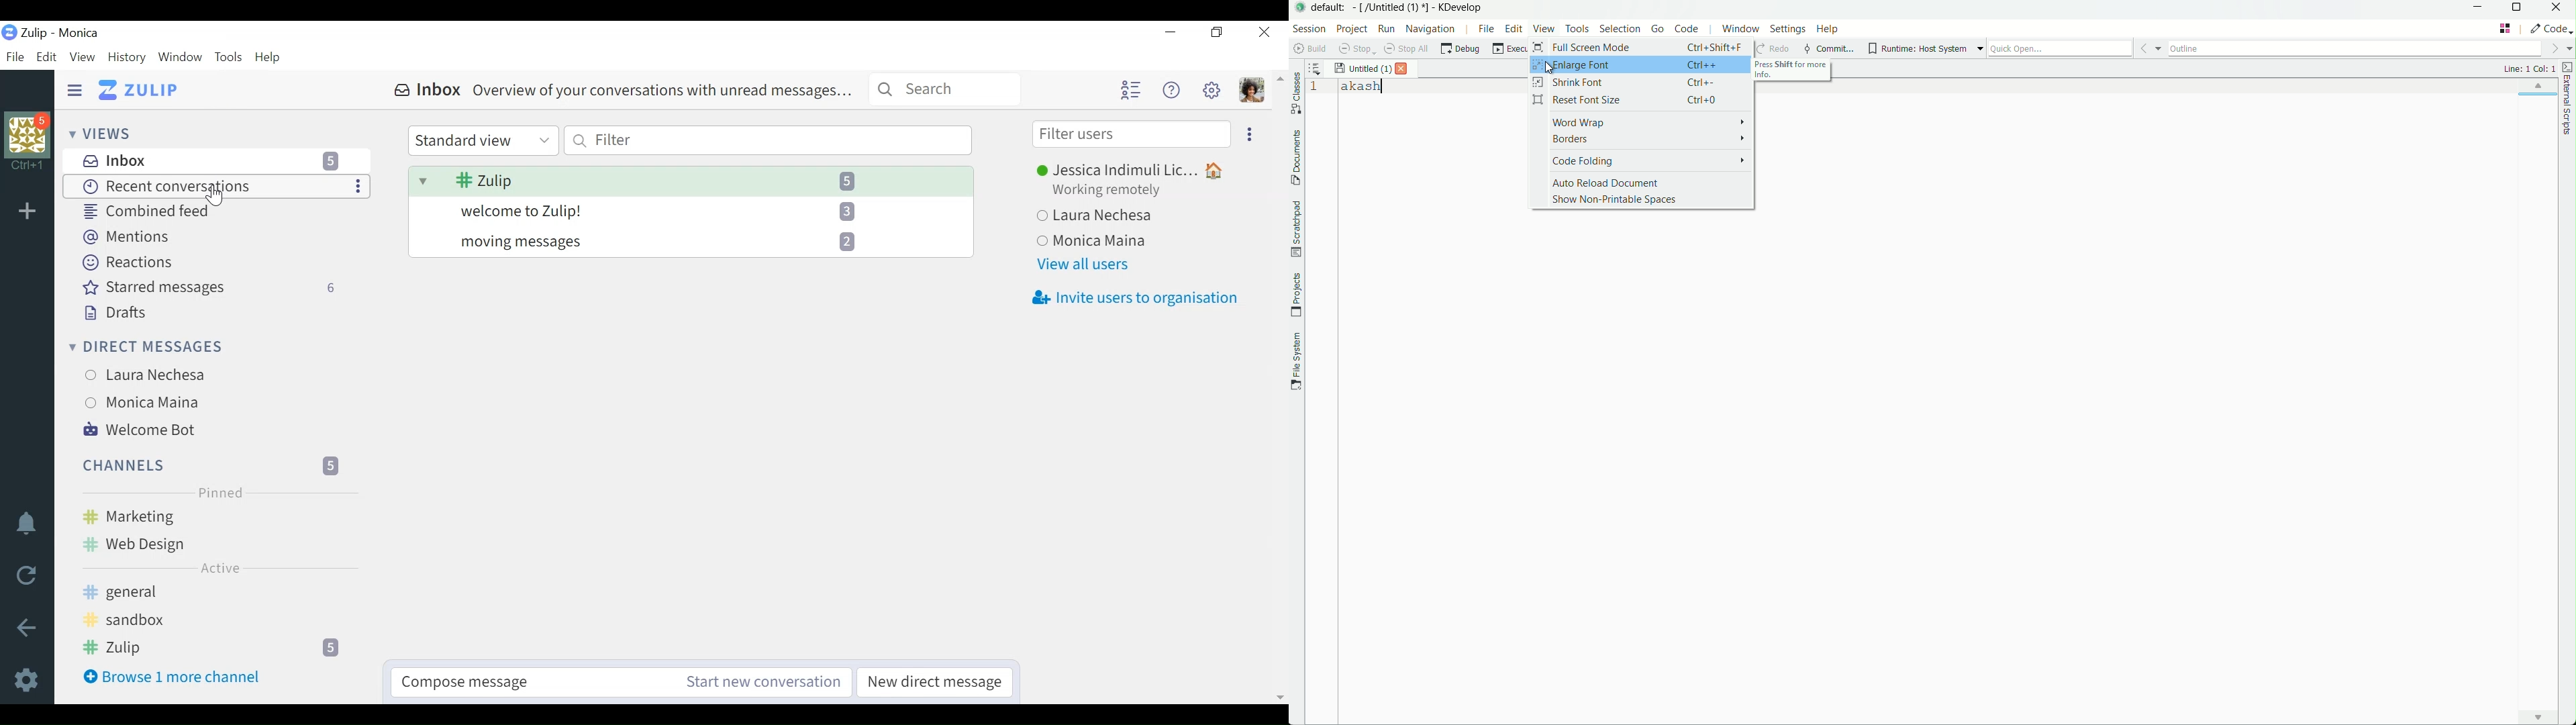 Image resolution: width=2576 pixels, height=728 pixels. What do you see at coordinates (182, 212) in the screenshot?
I see `Combined feed` at bounding box center [182, 212].